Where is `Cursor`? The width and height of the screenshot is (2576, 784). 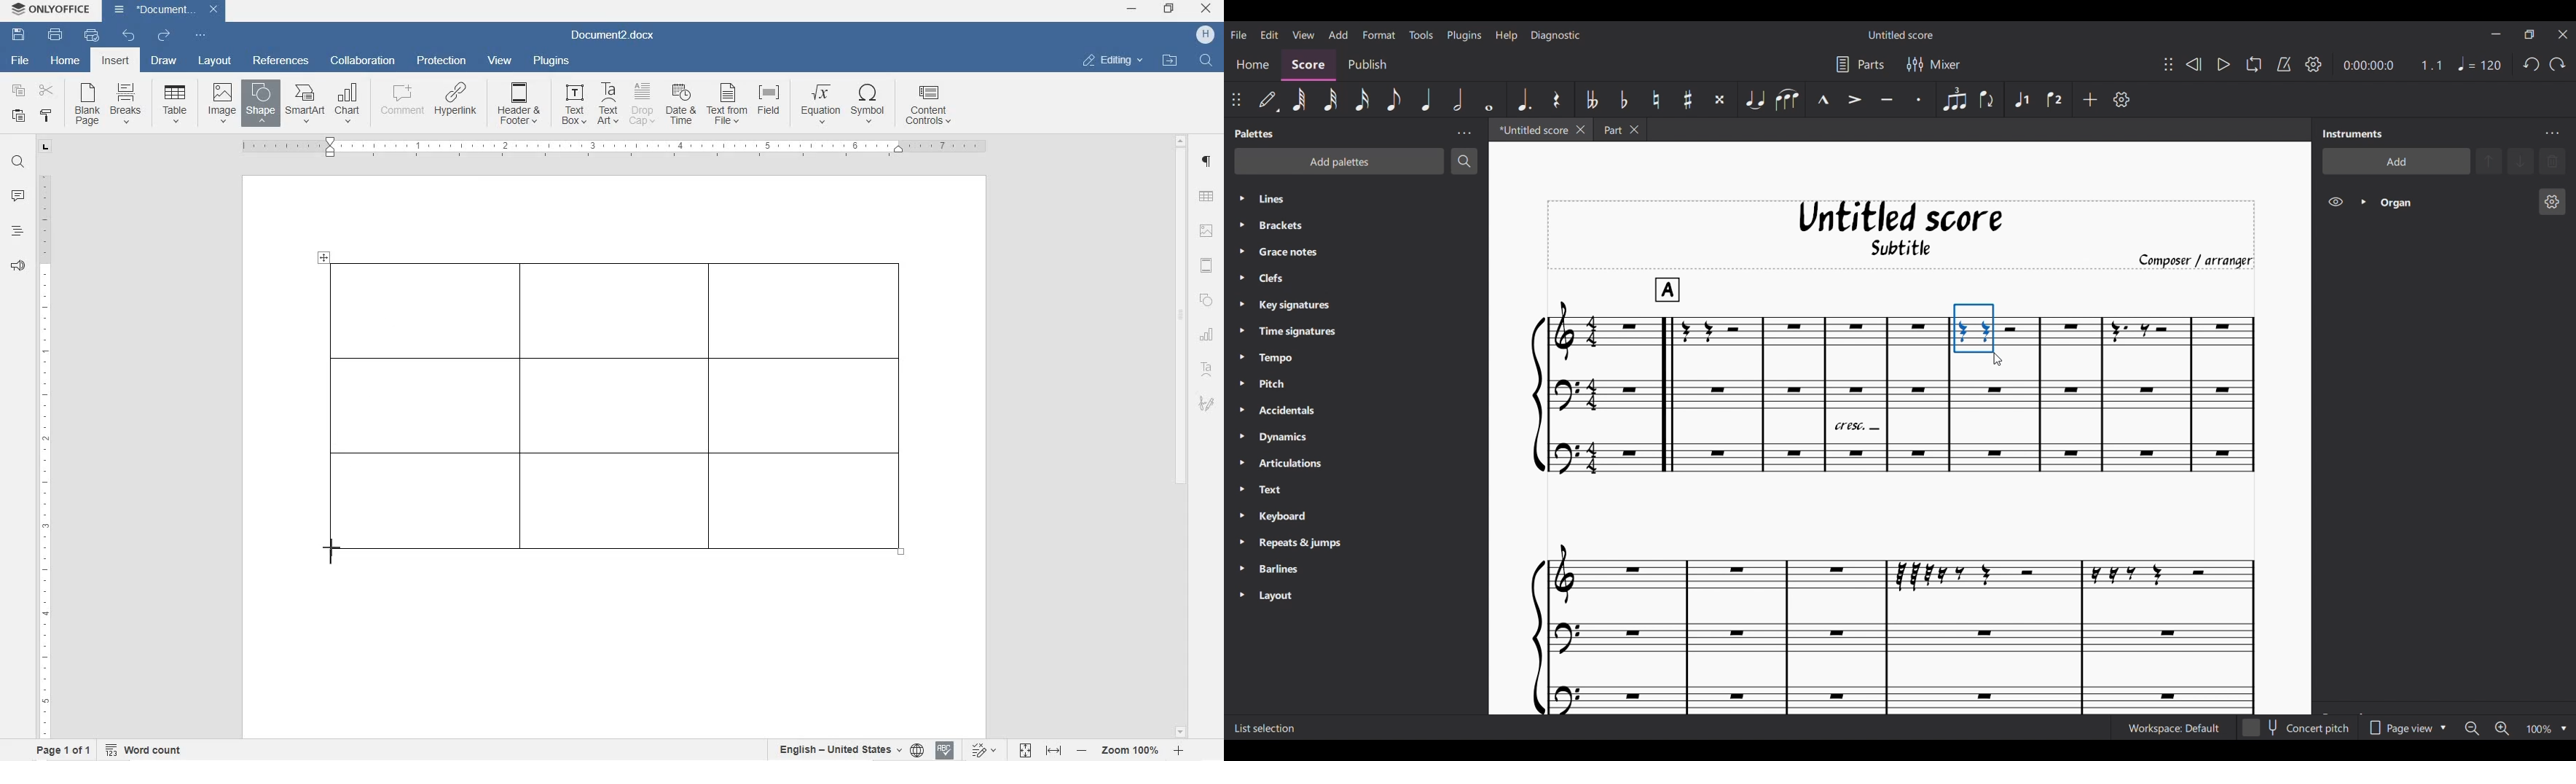
Cursor is located at coordinates (1958, 312).